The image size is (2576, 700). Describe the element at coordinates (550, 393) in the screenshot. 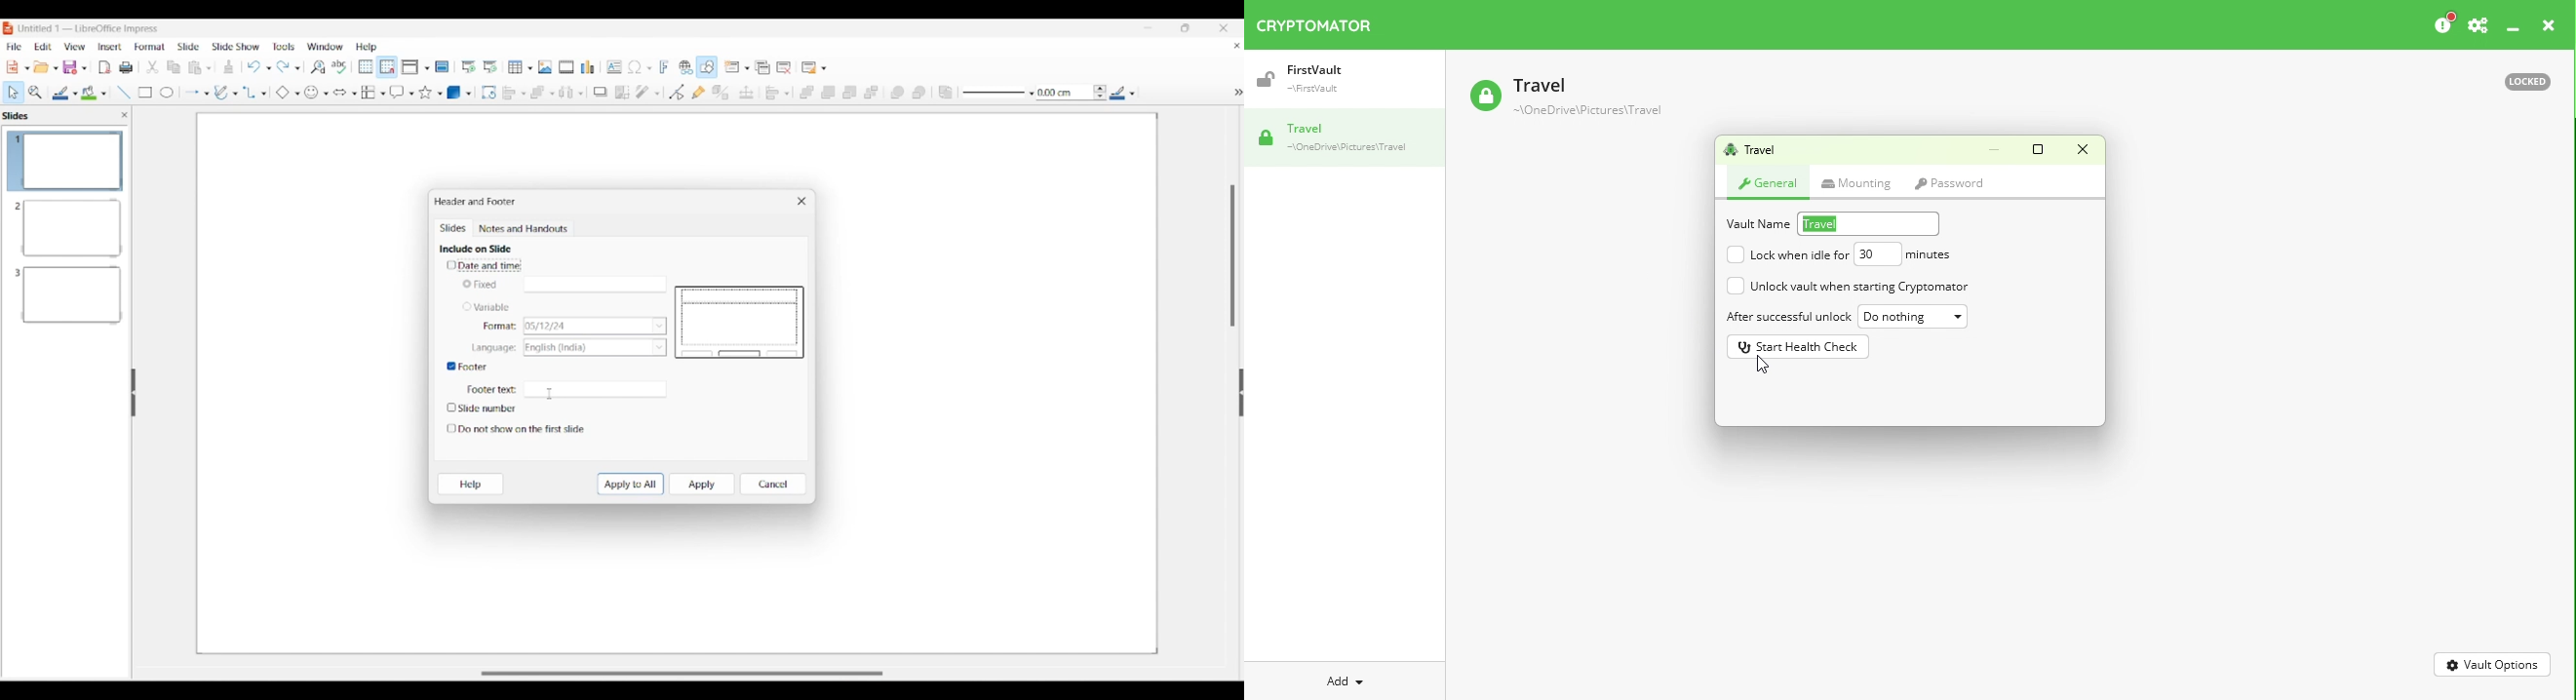

I see `Cursor clicking on footer textbox` at that location.